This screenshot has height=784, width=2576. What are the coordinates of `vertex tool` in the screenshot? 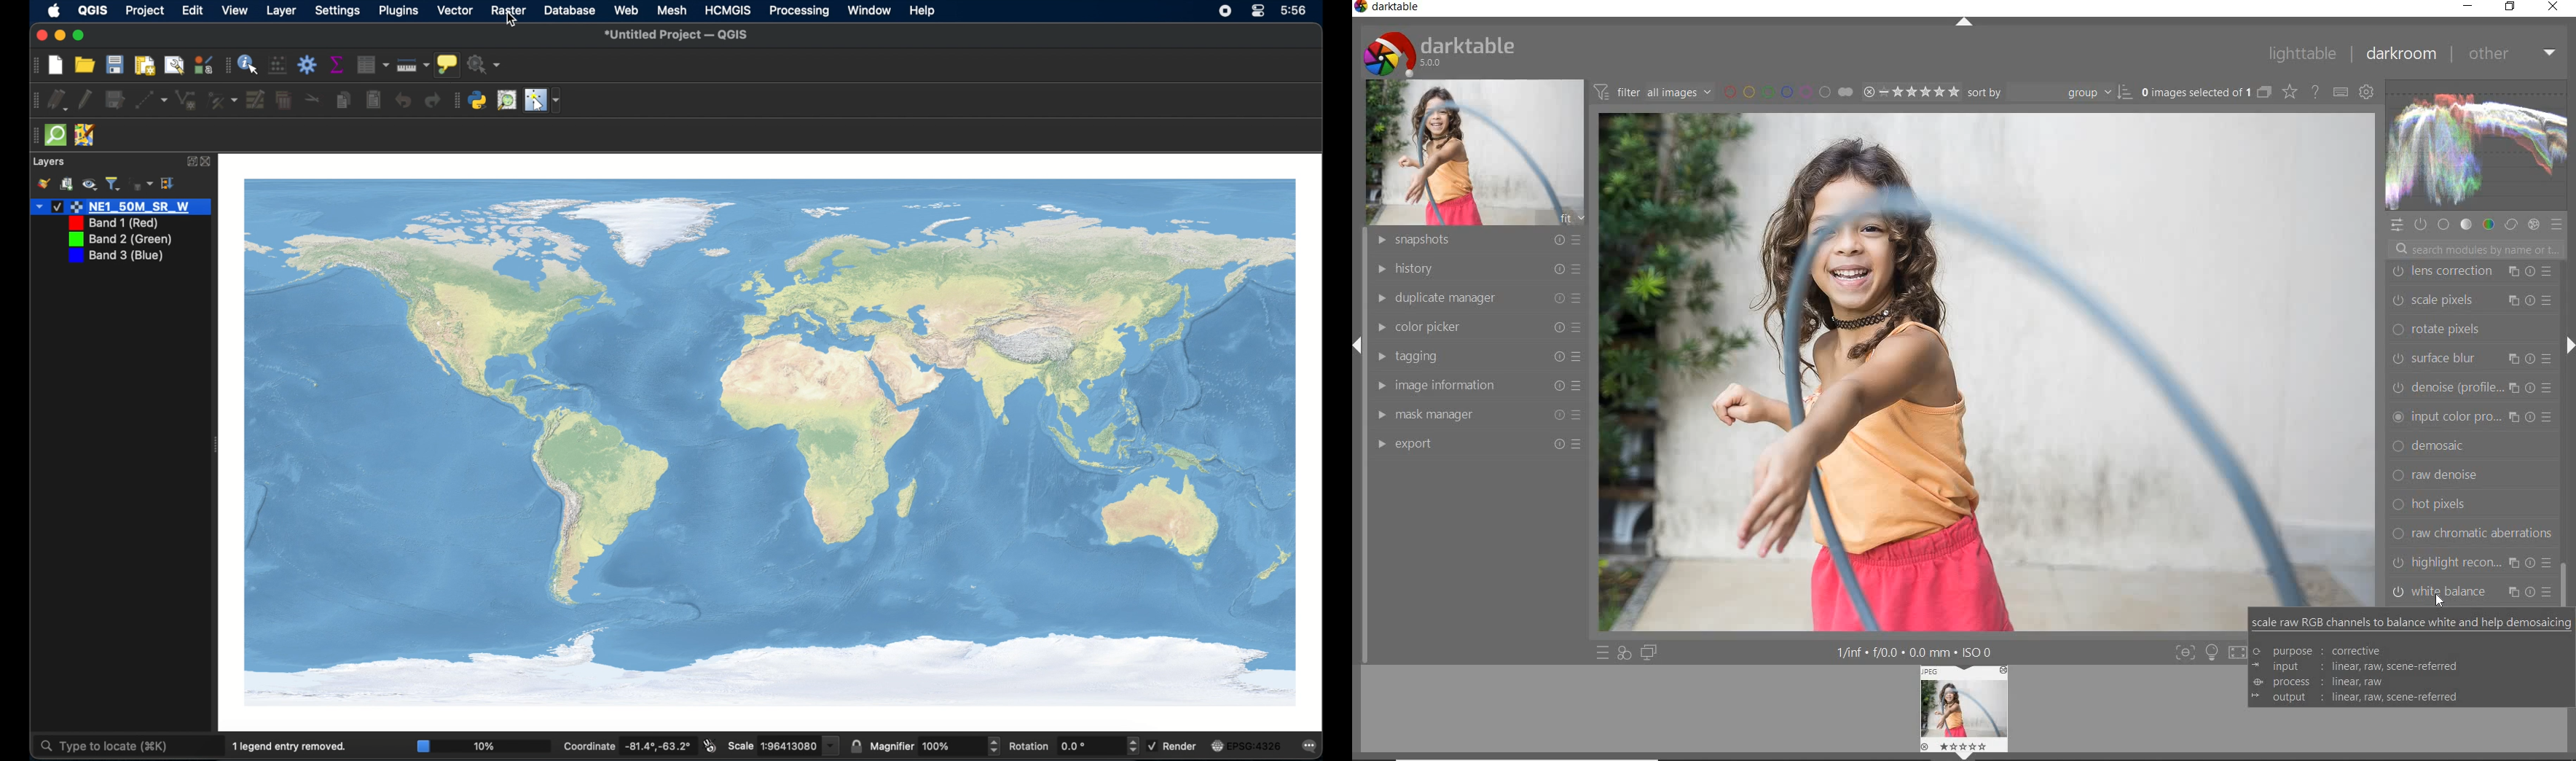 It's located at (222, 100).